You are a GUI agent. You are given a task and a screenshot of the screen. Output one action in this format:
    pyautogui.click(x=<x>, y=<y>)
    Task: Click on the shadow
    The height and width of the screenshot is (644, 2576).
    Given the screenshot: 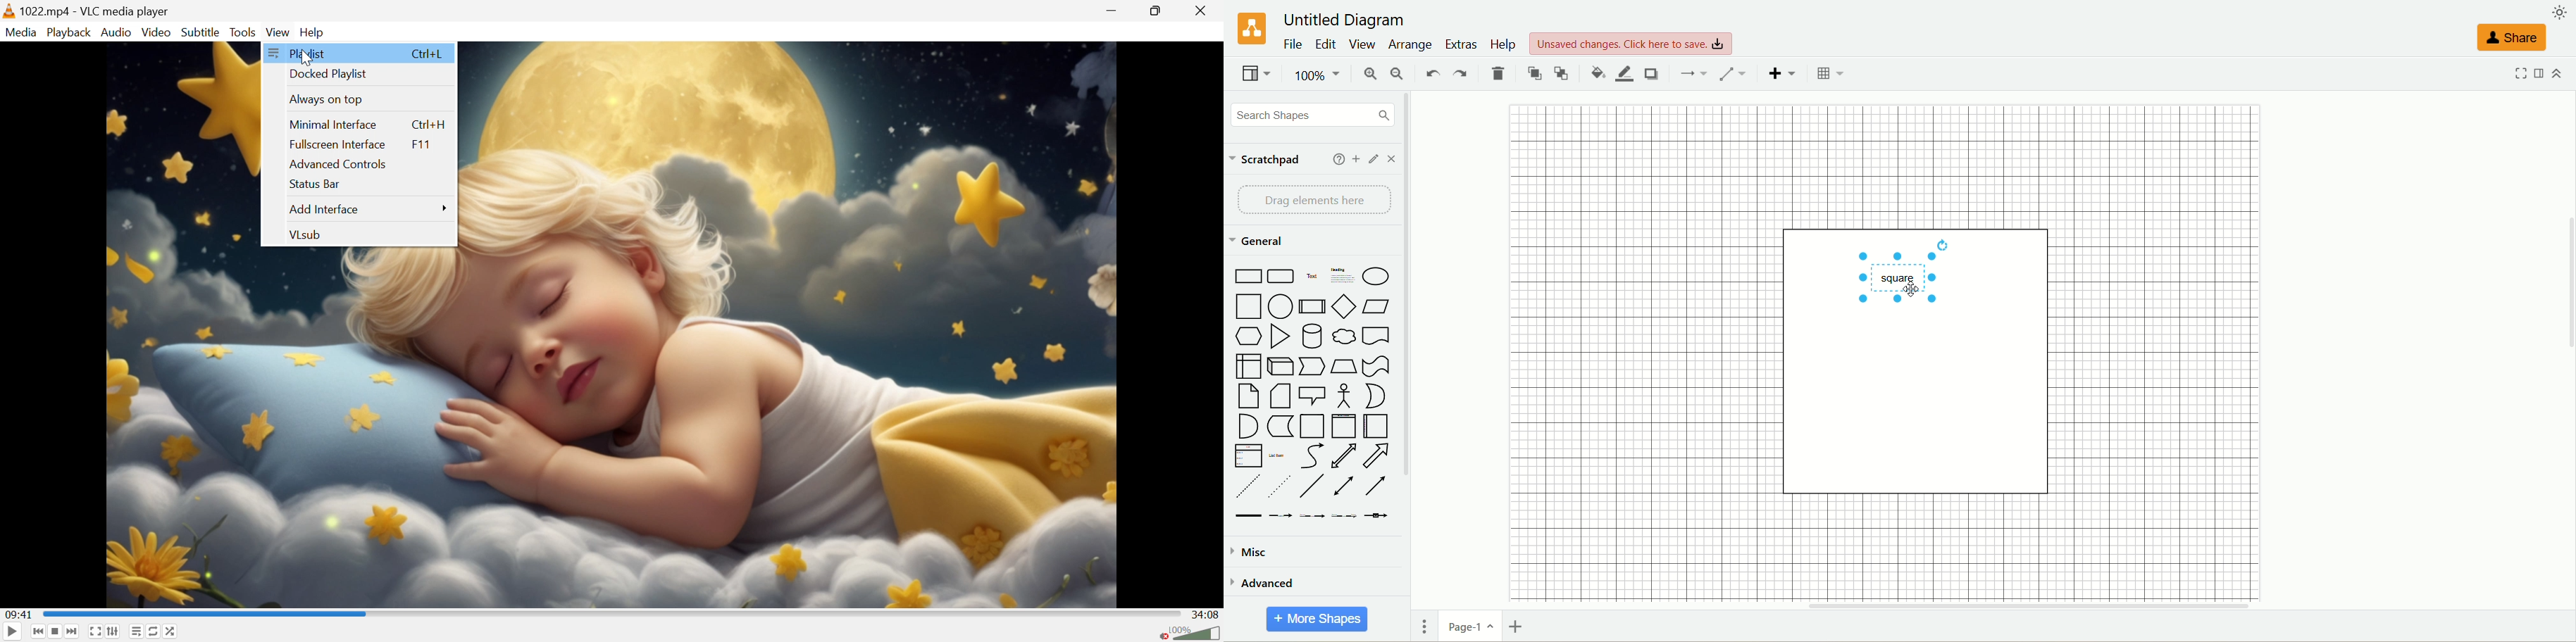 What is the action you would take?
    pyautogui.click(x=1652, y=73)
    